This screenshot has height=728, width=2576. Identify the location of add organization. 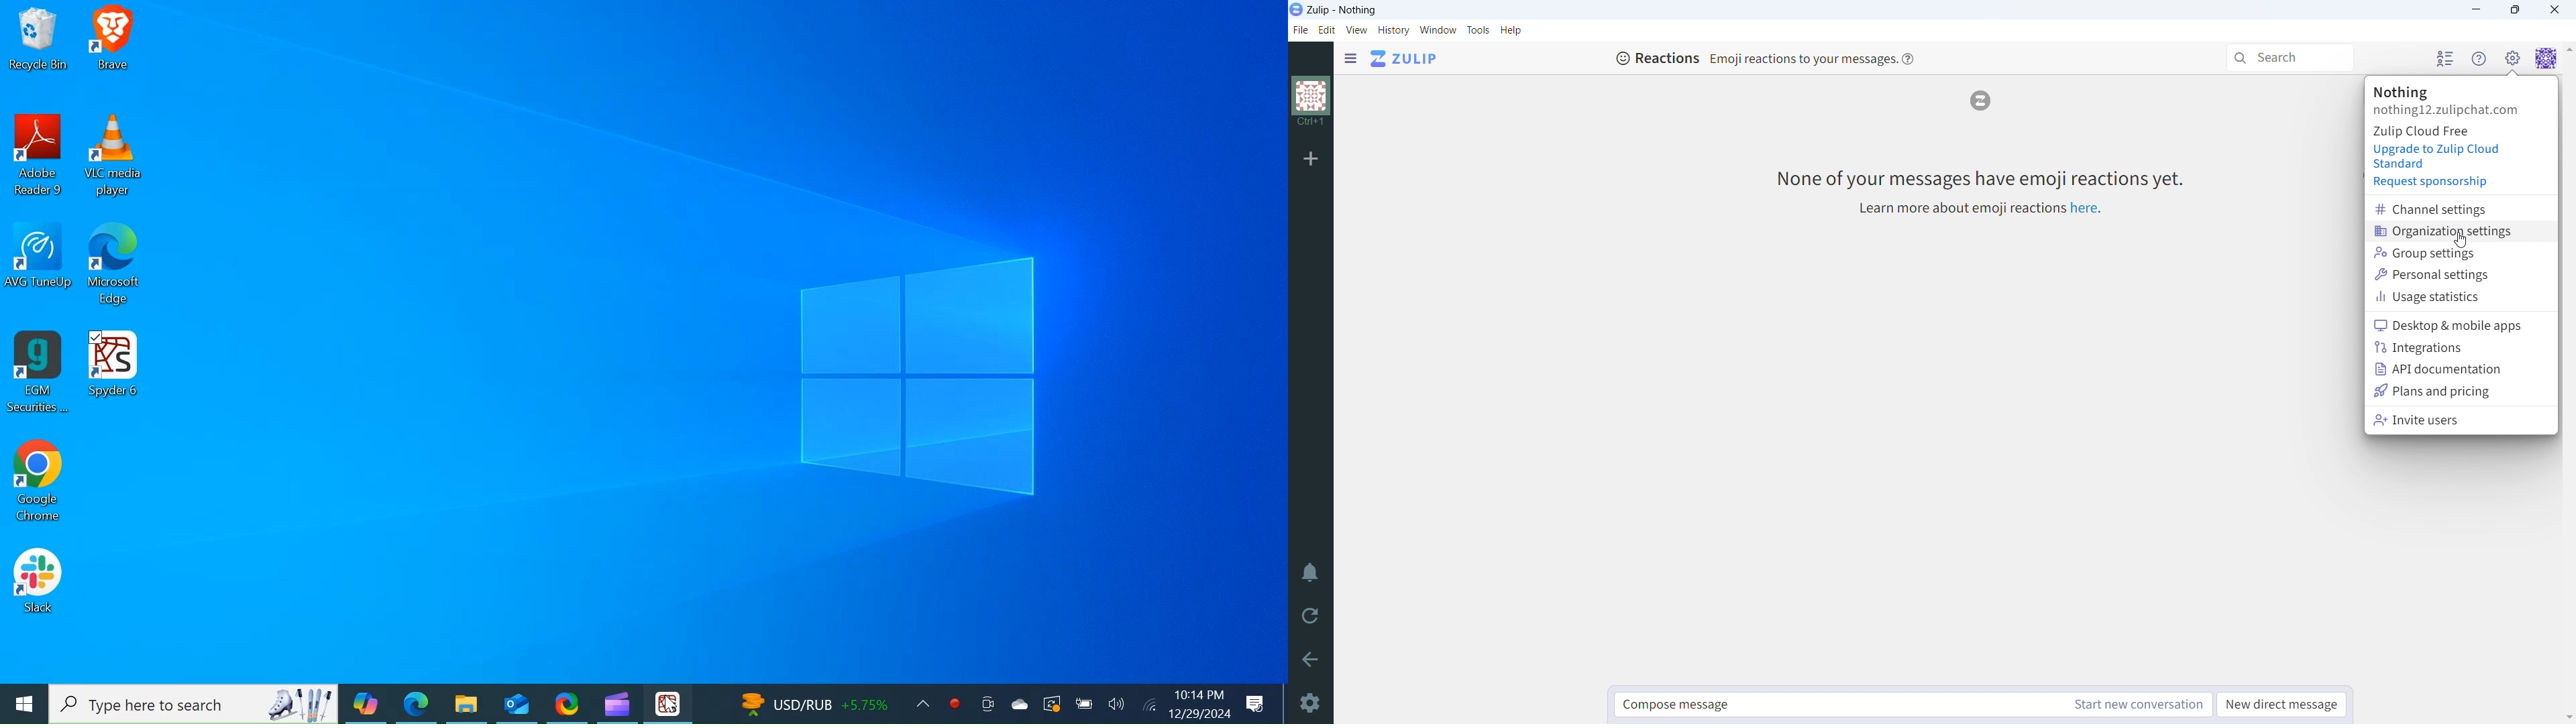
(1311, 160).